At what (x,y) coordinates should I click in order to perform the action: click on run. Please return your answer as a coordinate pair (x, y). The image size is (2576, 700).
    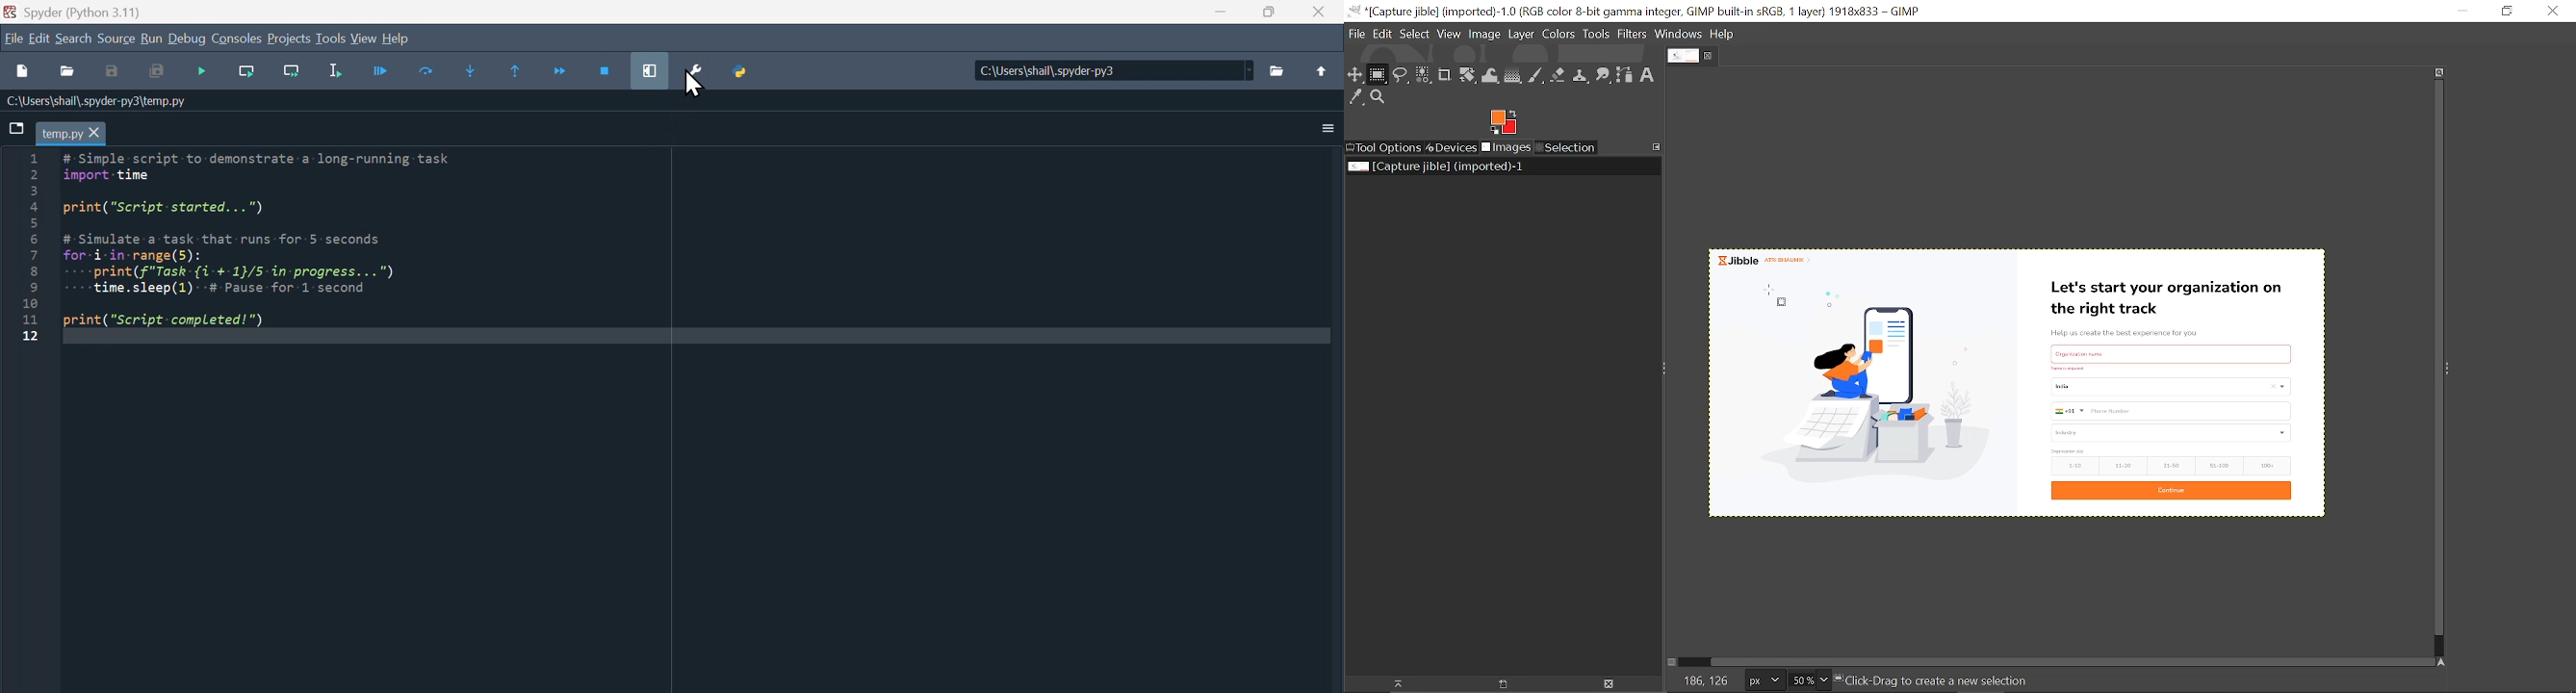
    Looking at the image, I should click on (151, 37).